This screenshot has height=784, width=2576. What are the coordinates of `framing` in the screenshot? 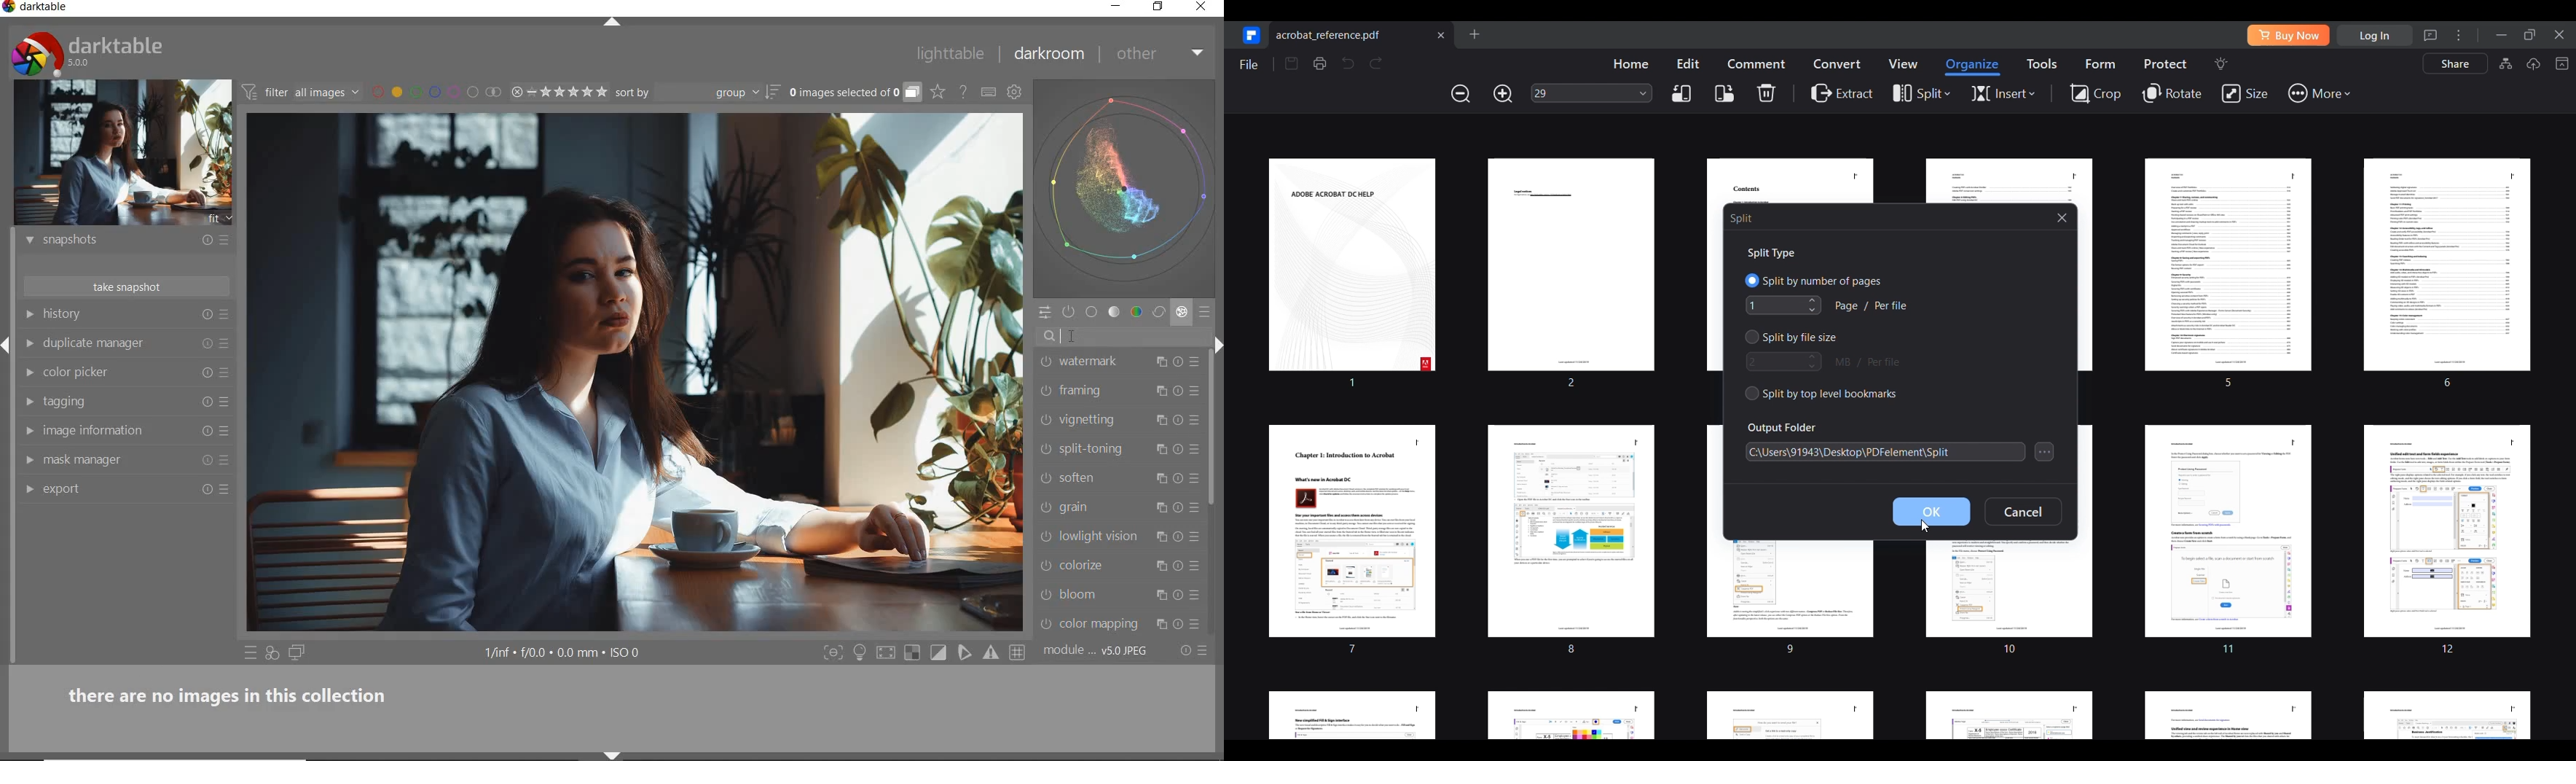 It's located at (1099, 391).